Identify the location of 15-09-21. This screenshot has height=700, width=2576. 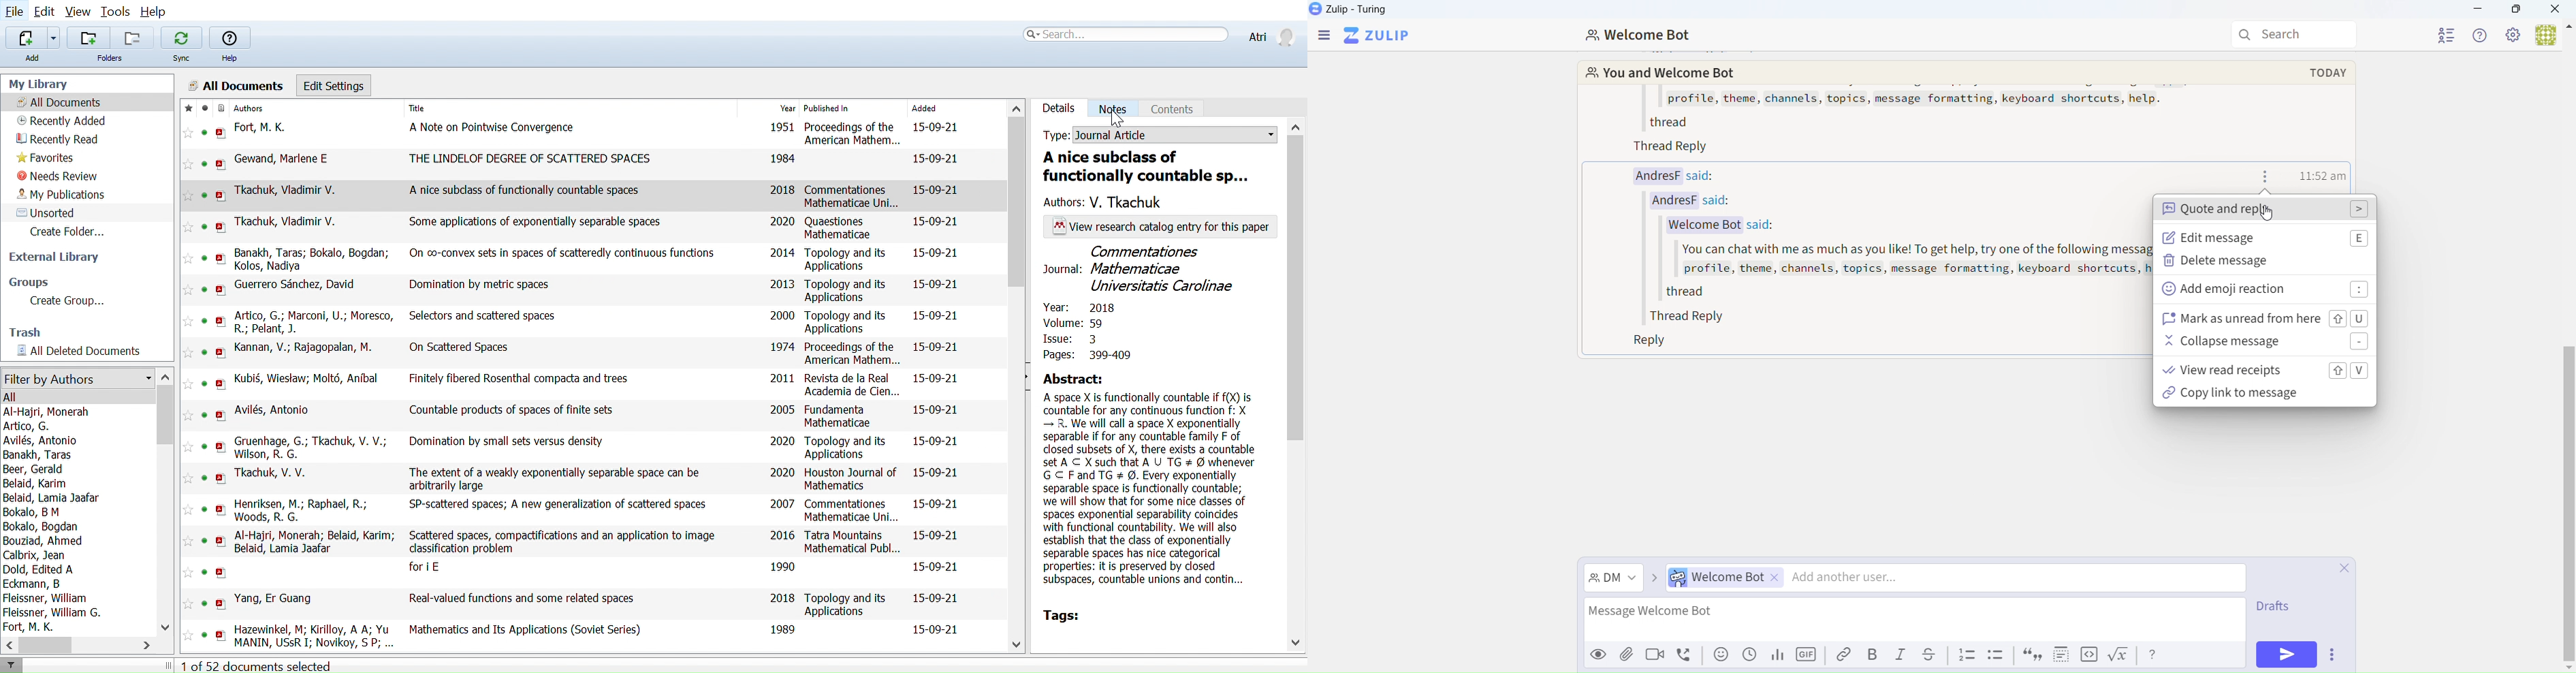
(938, 535).